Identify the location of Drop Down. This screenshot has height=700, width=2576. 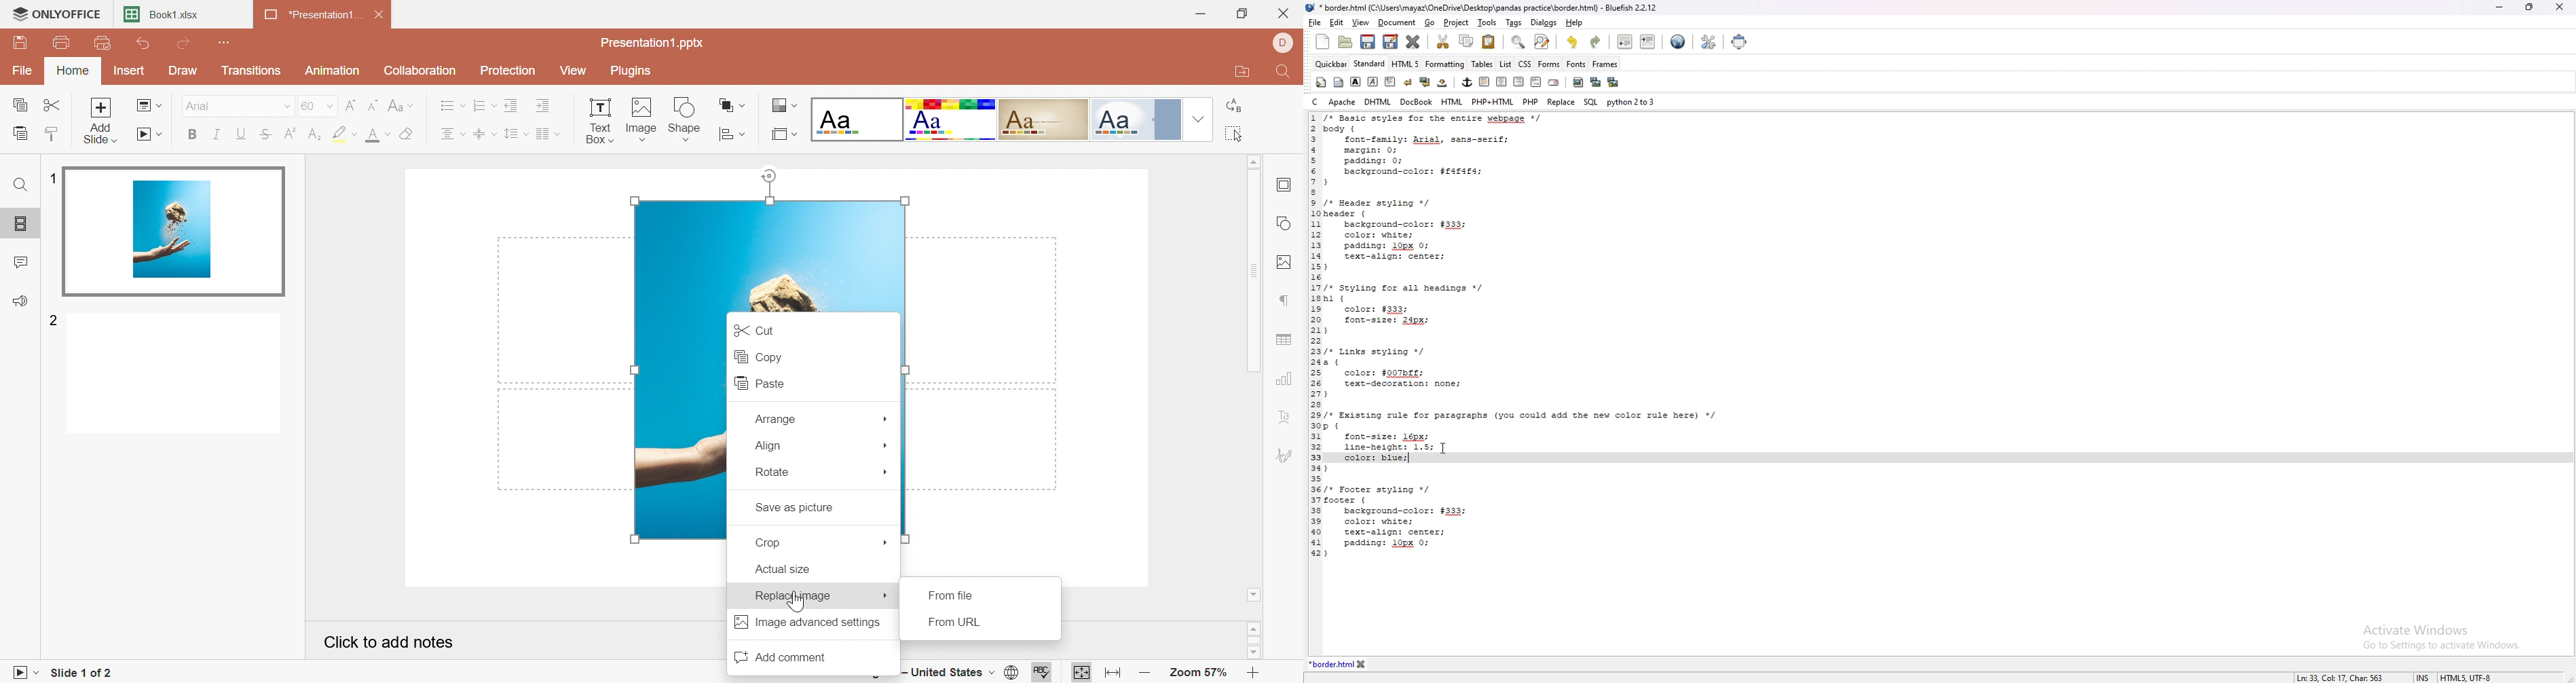
(1195, 119).